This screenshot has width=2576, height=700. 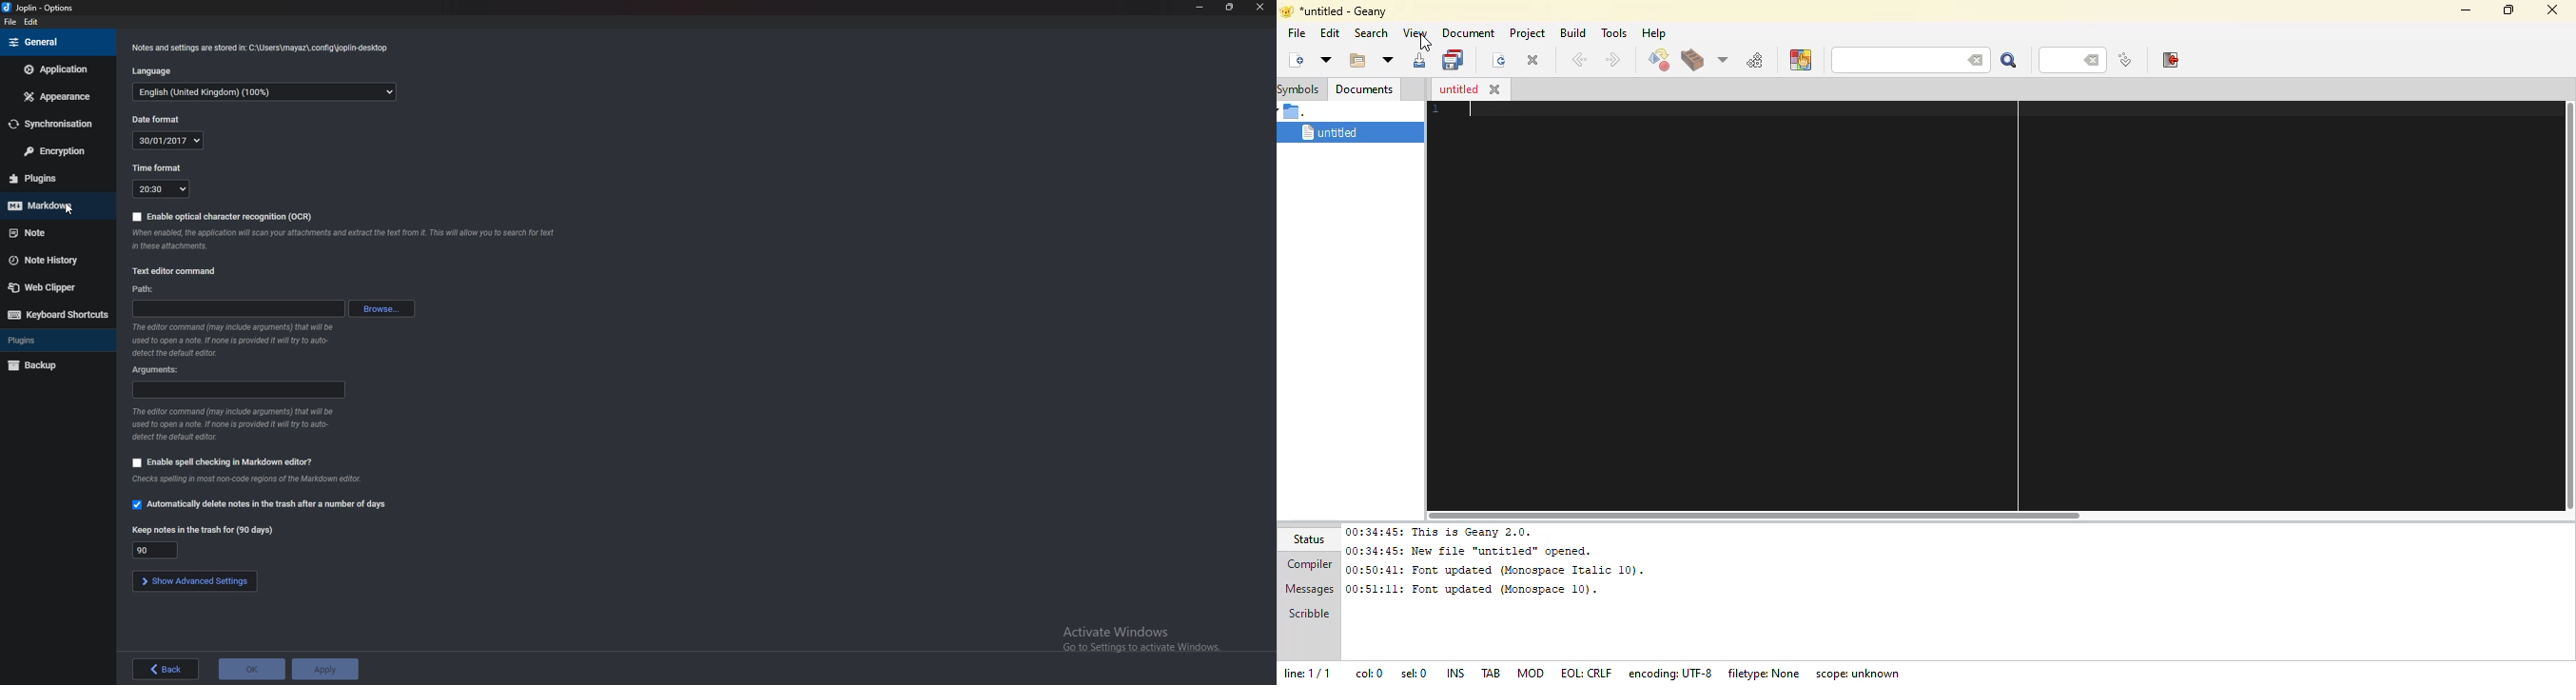 I want to click on text editor command, so click(x=178, y=271).